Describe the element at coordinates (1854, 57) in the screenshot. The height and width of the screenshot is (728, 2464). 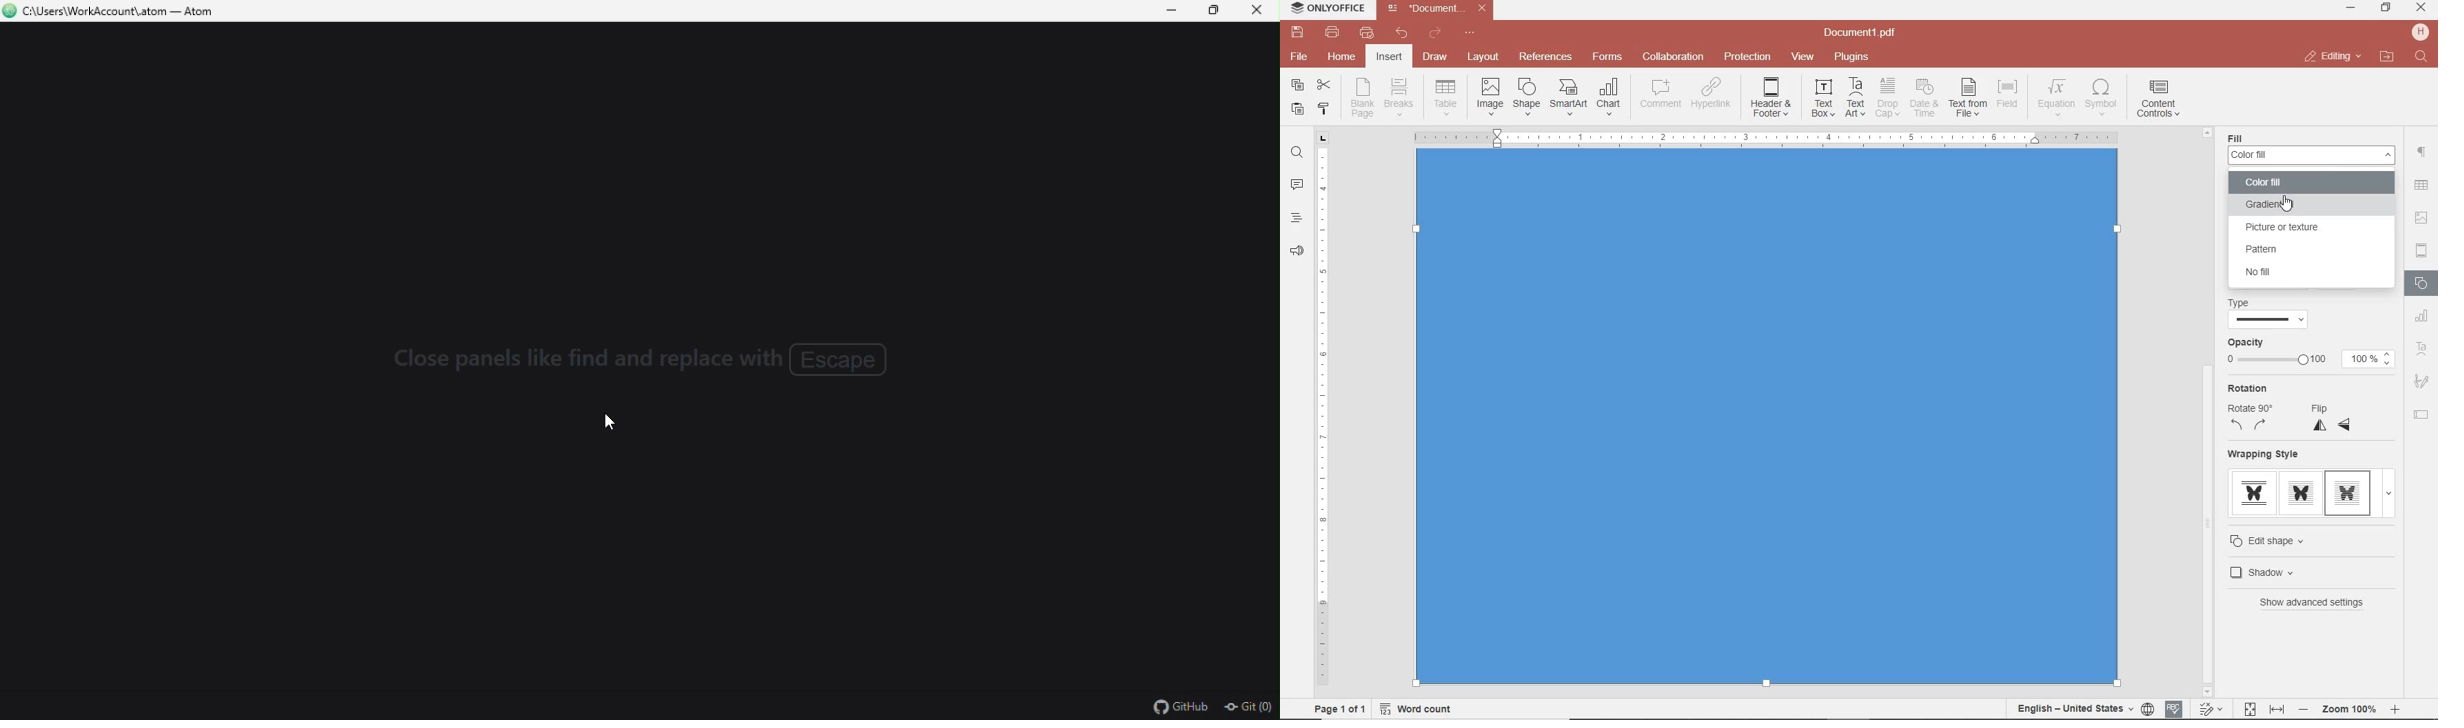
I see `plugins` at that location.